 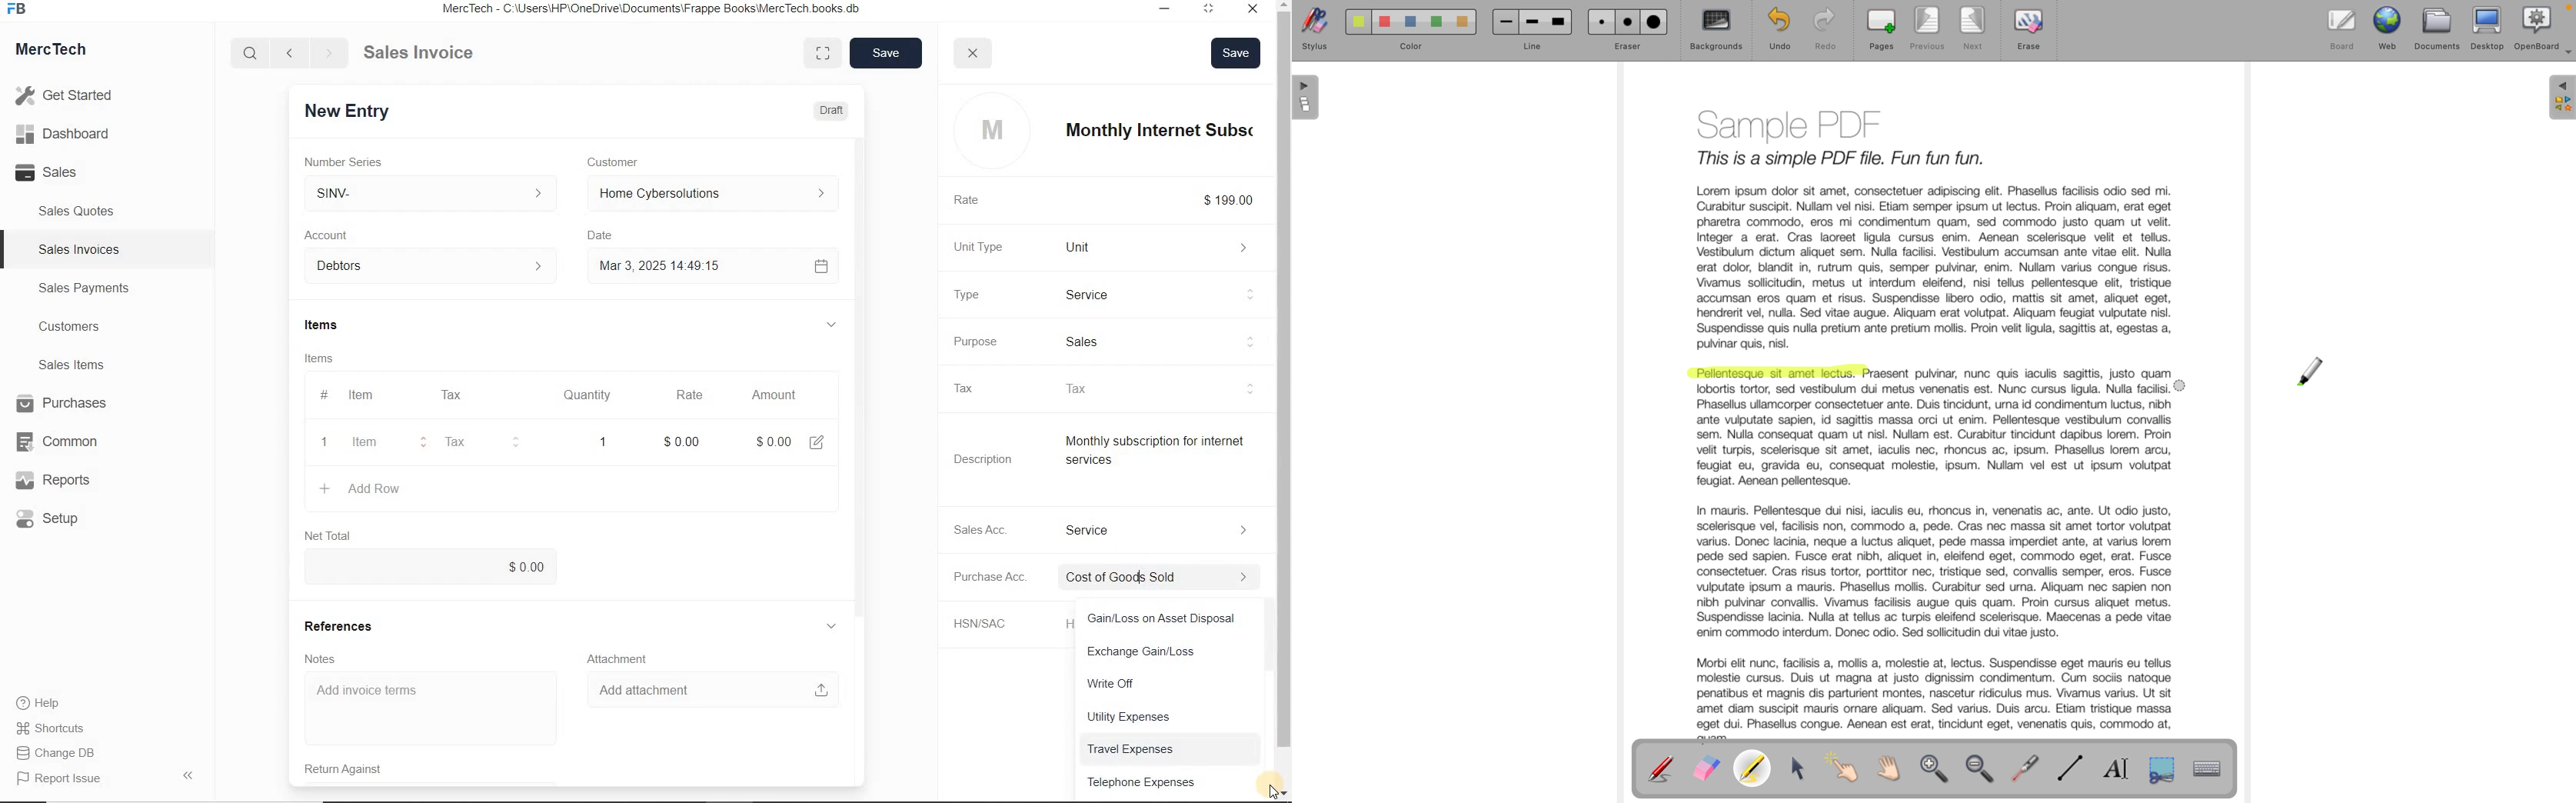 I want to click on Calendar, so click(x=825, y=265).